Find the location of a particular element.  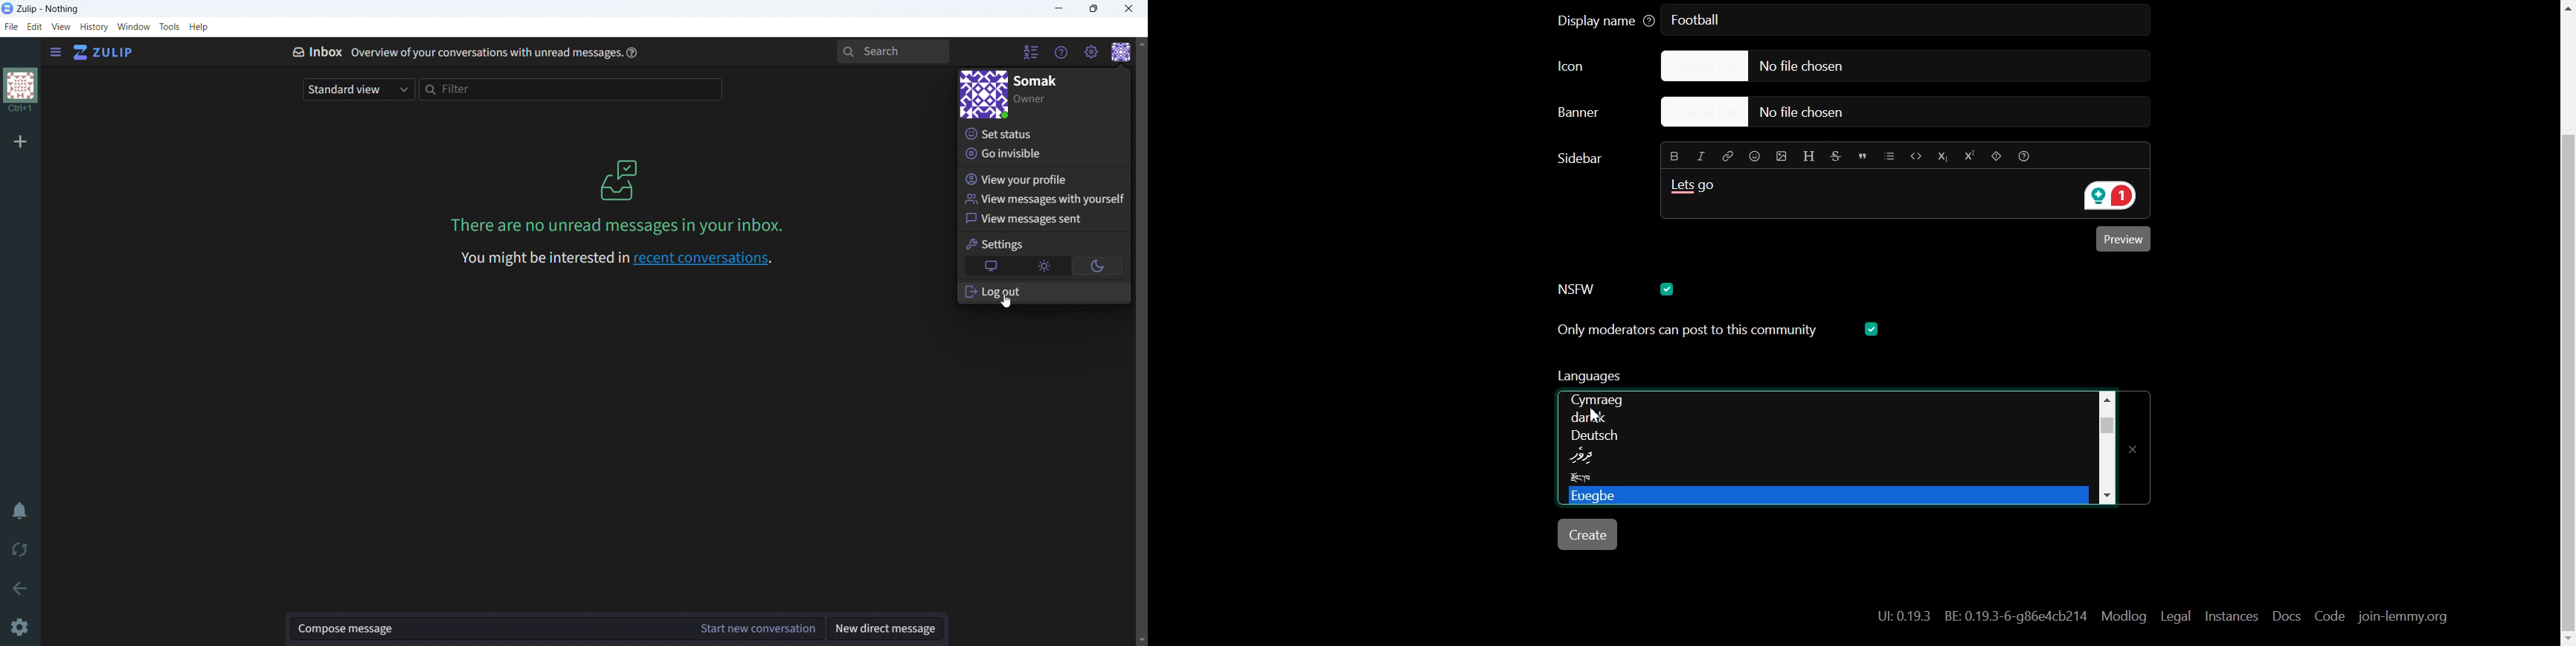

settings is located at coordinates (996, 244).